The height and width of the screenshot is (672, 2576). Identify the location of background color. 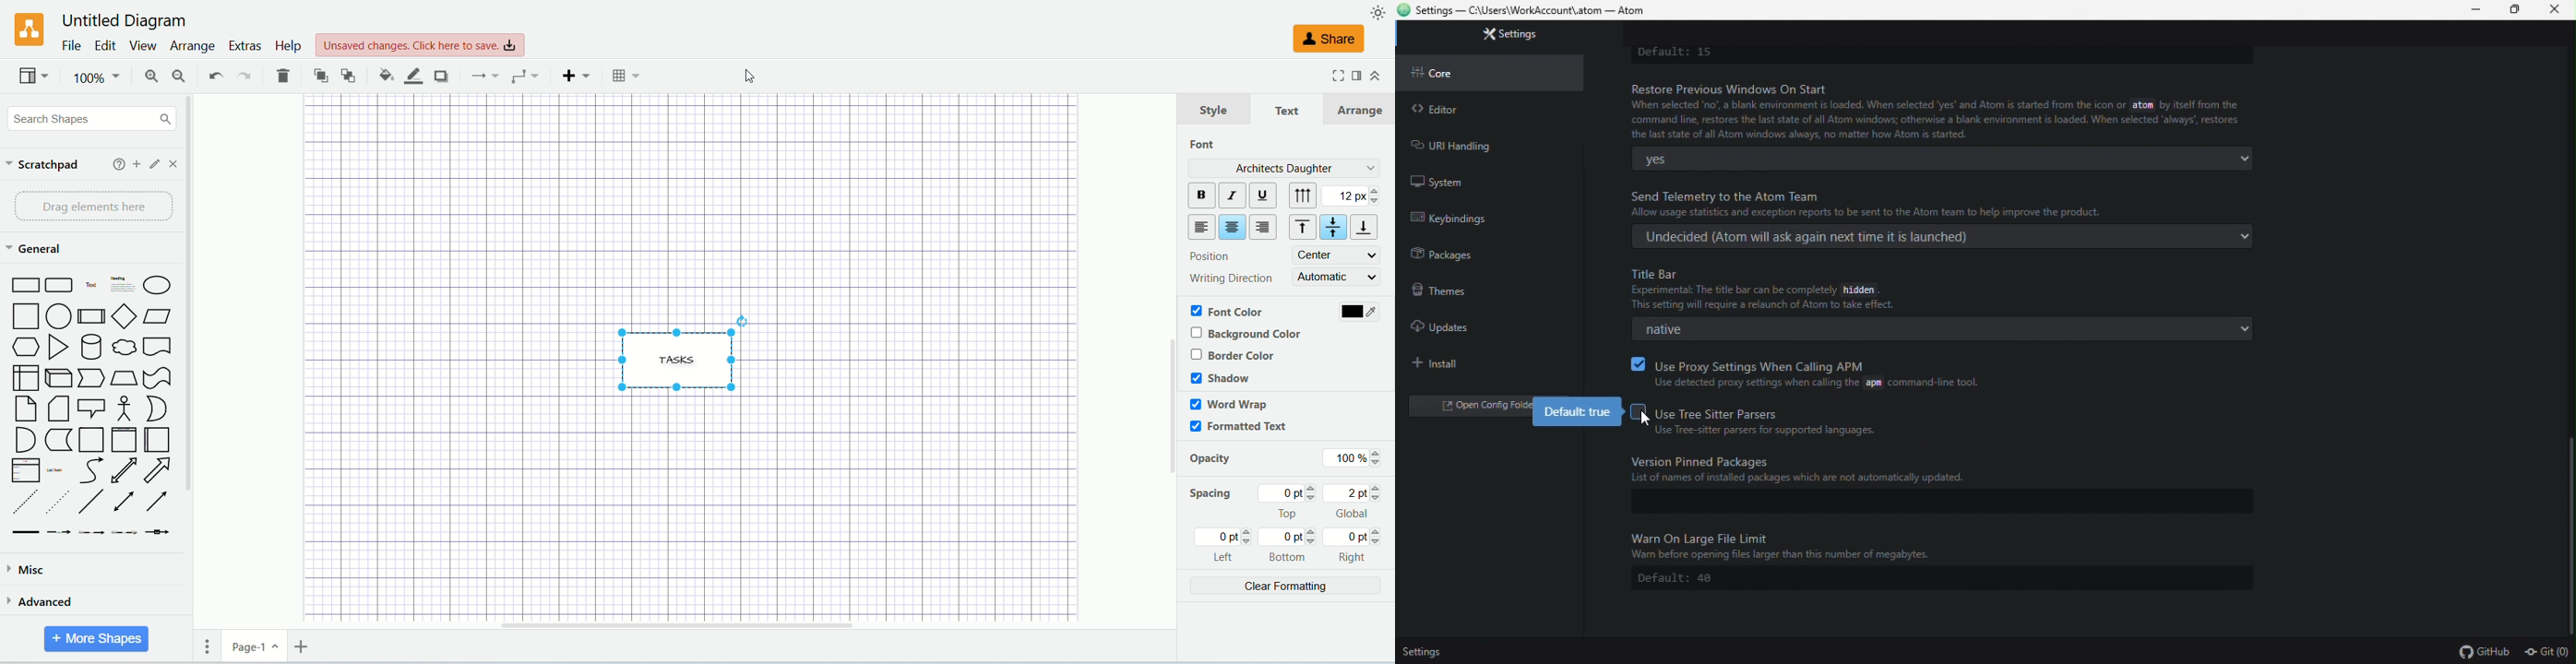
(1251, 333).